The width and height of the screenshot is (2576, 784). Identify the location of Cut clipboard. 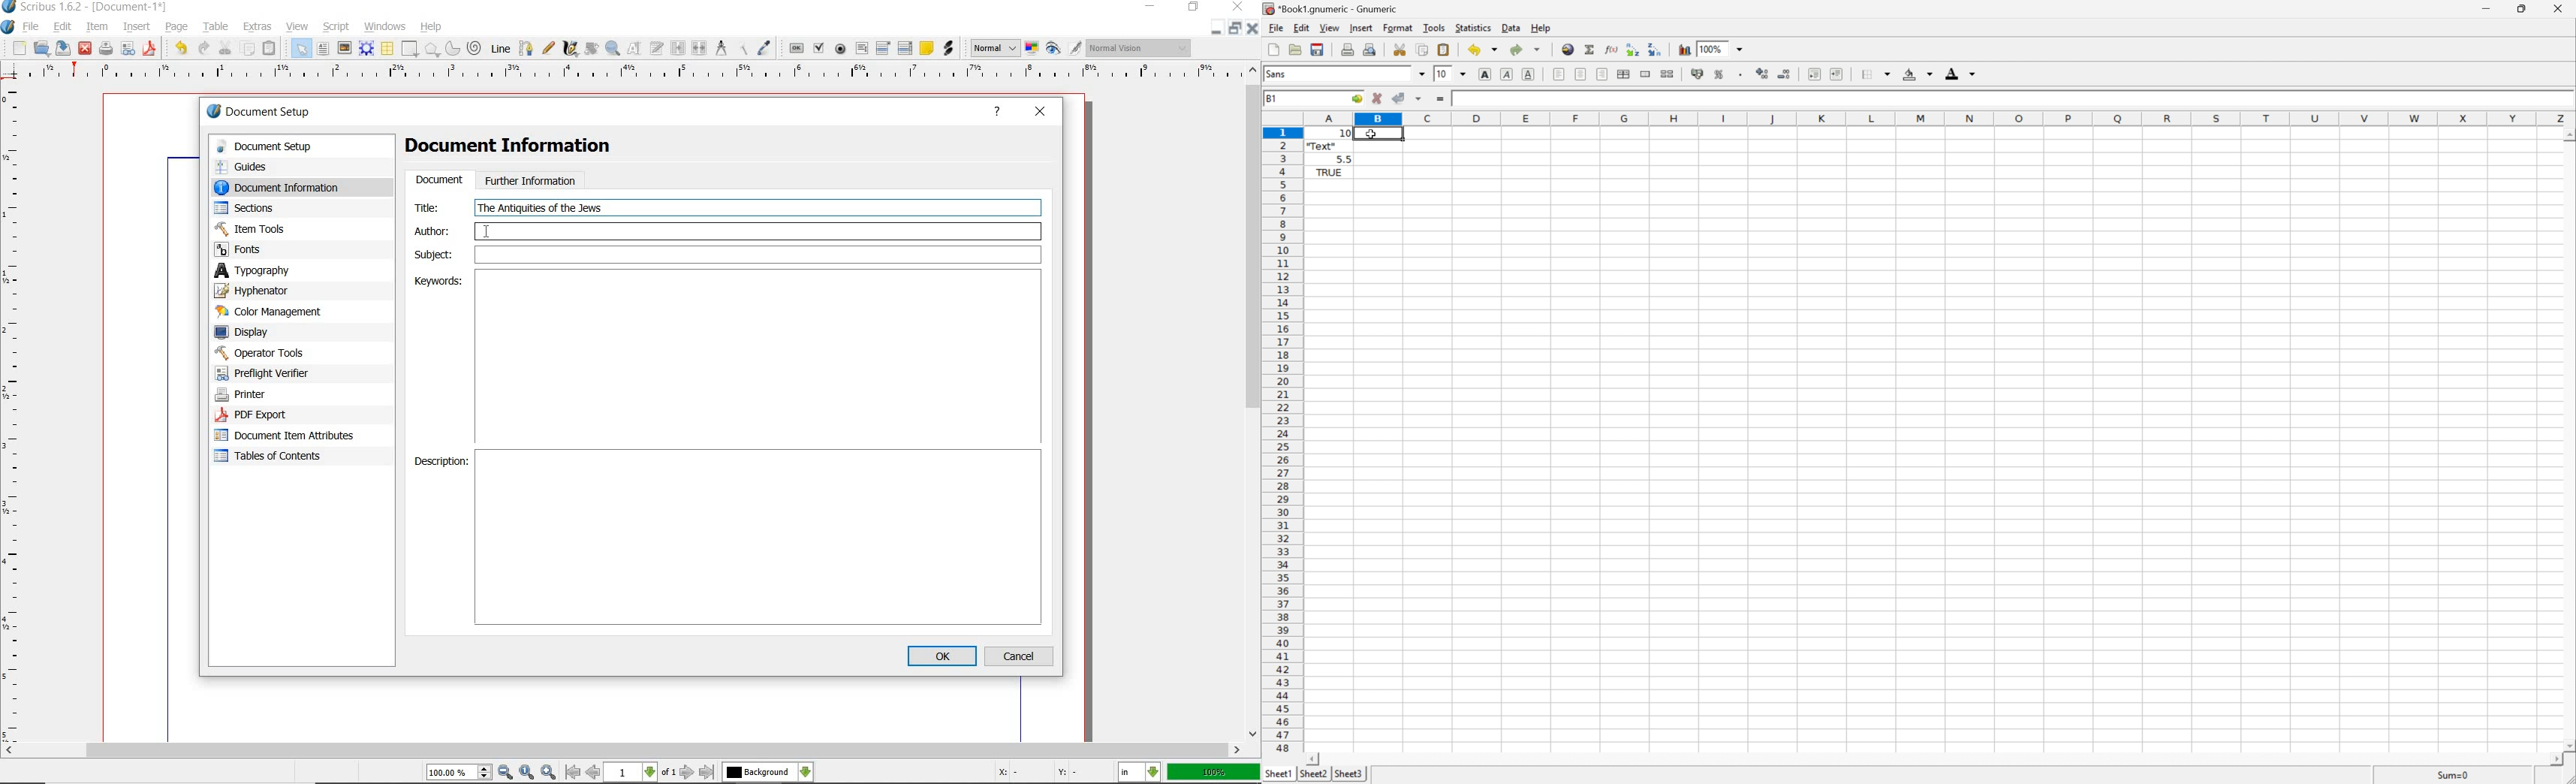
(1400, 49).